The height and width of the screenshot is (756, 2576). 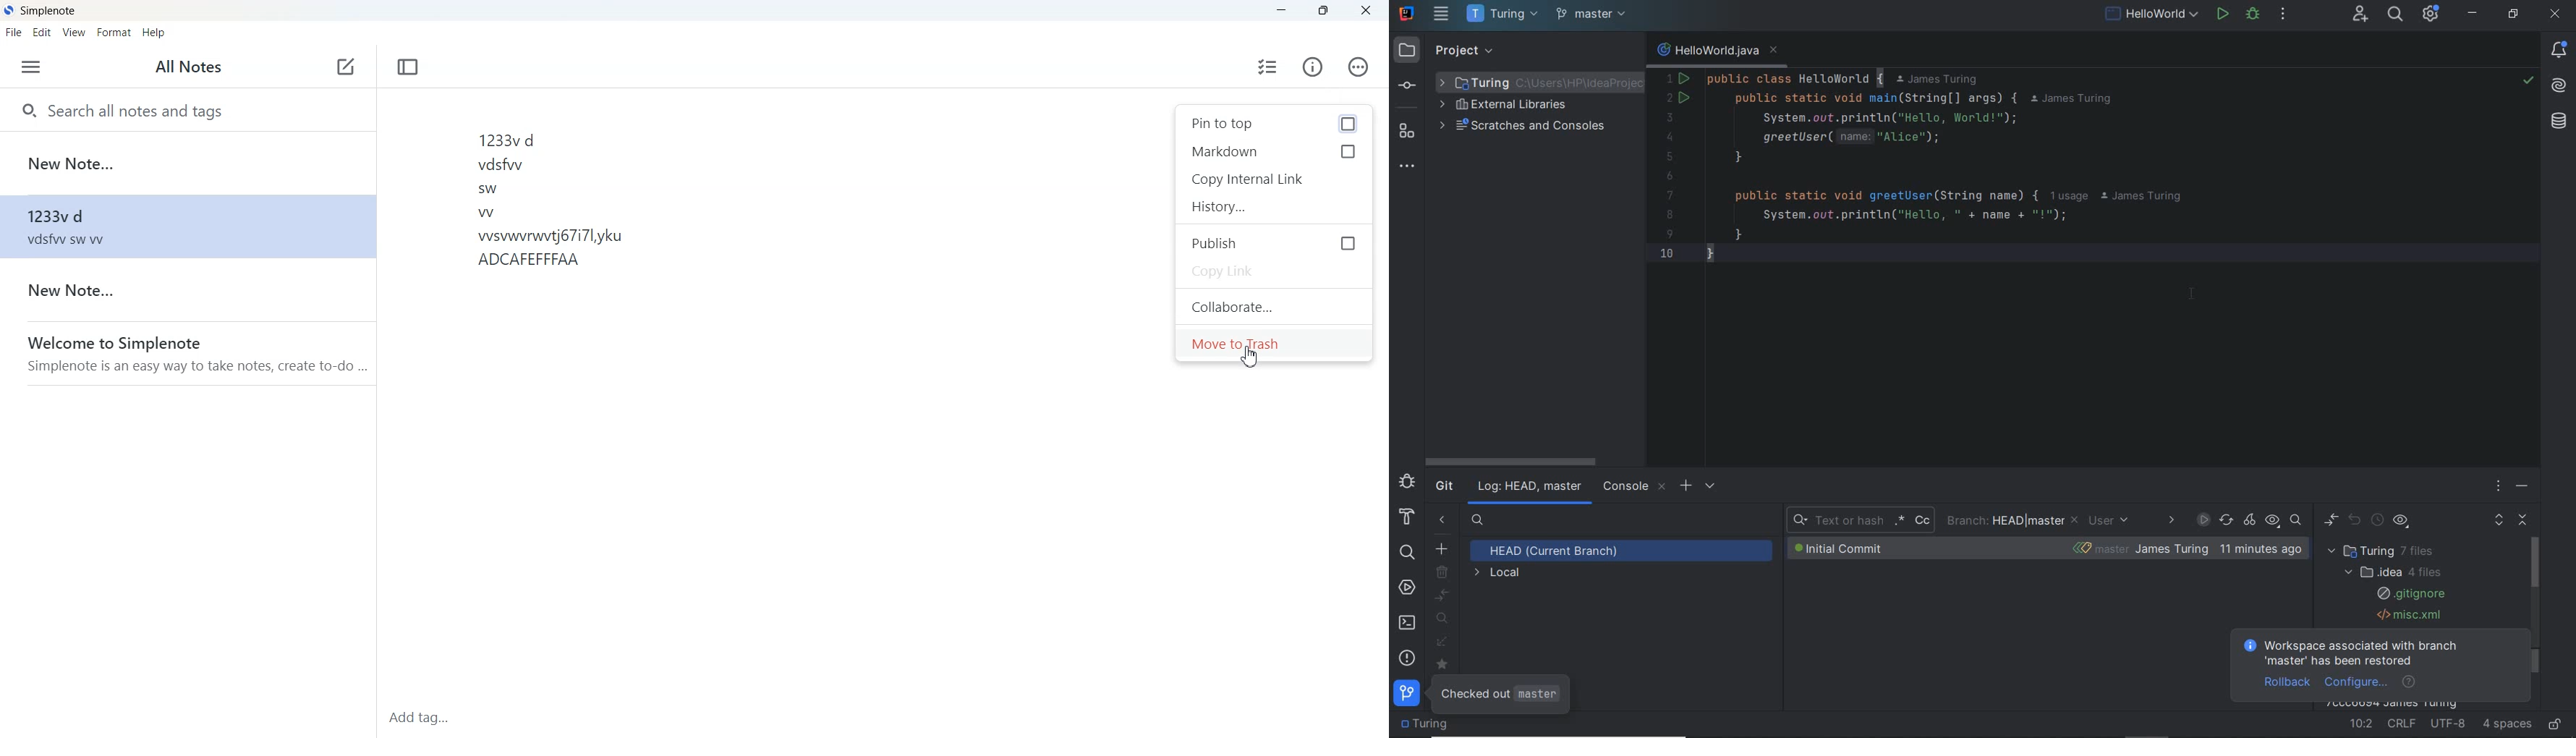 What do you see at coordinates (13, 33) in the screenshot?
I see `File` at bounding box center [13, 33].